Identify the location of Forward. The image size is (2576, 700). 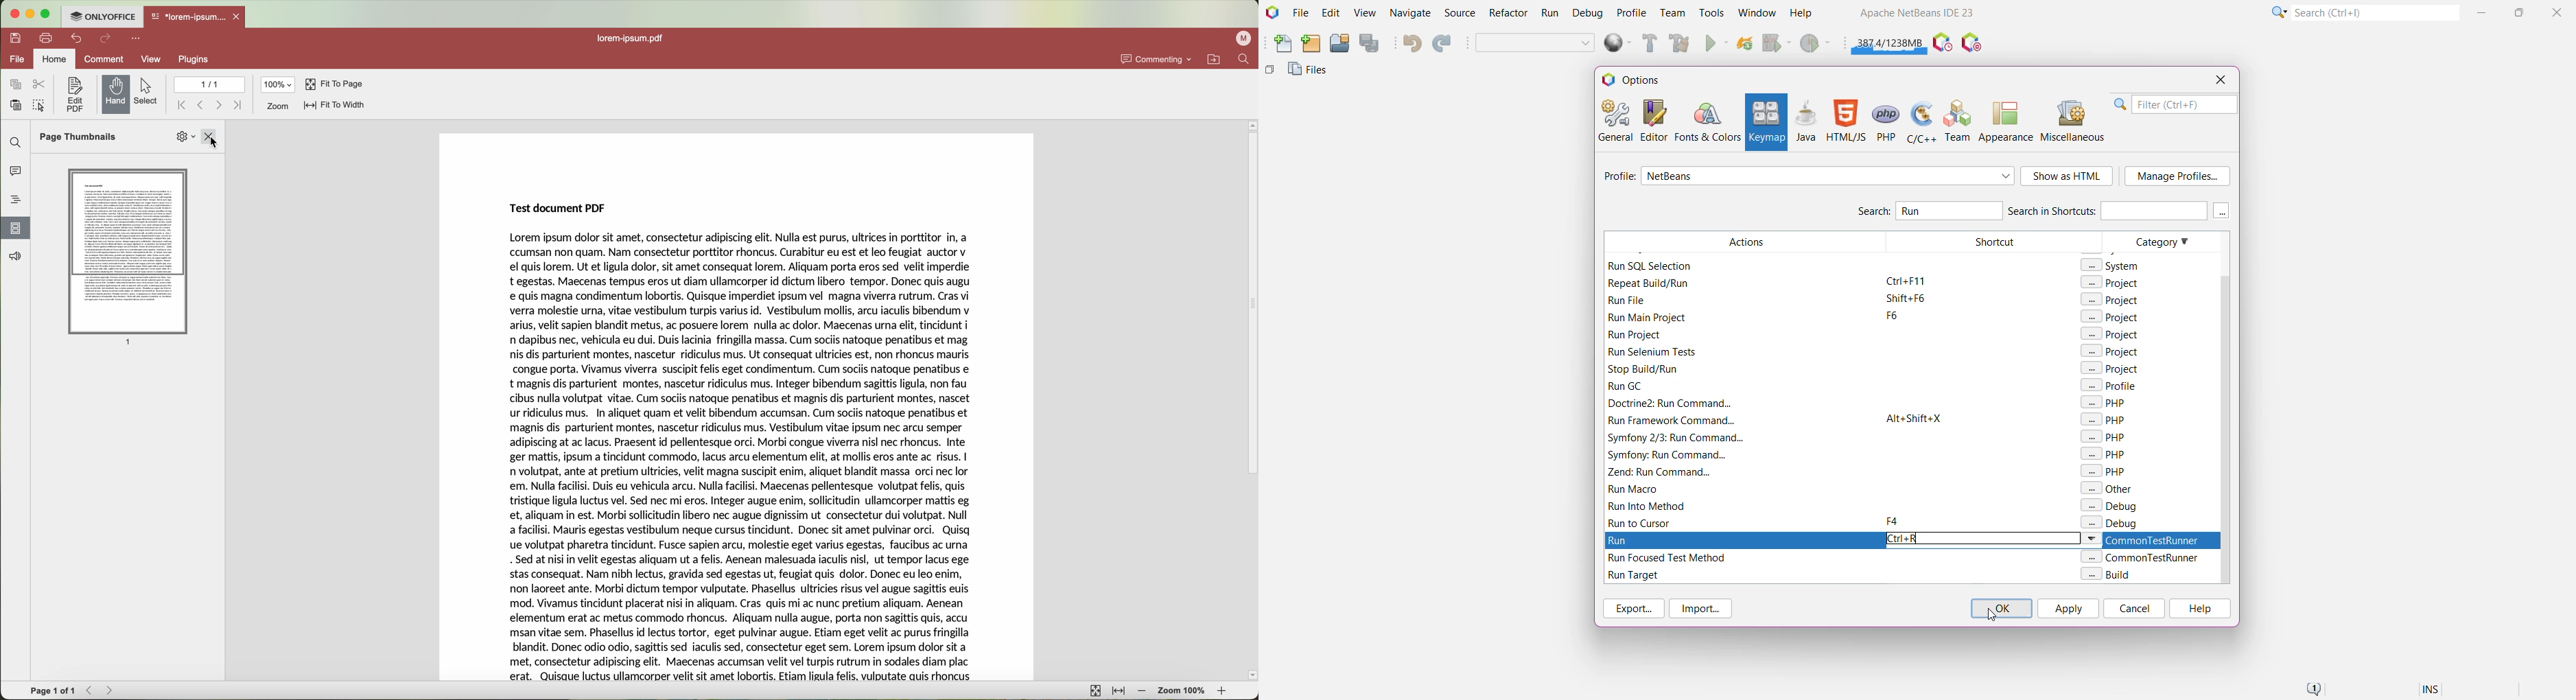
(111, 690).